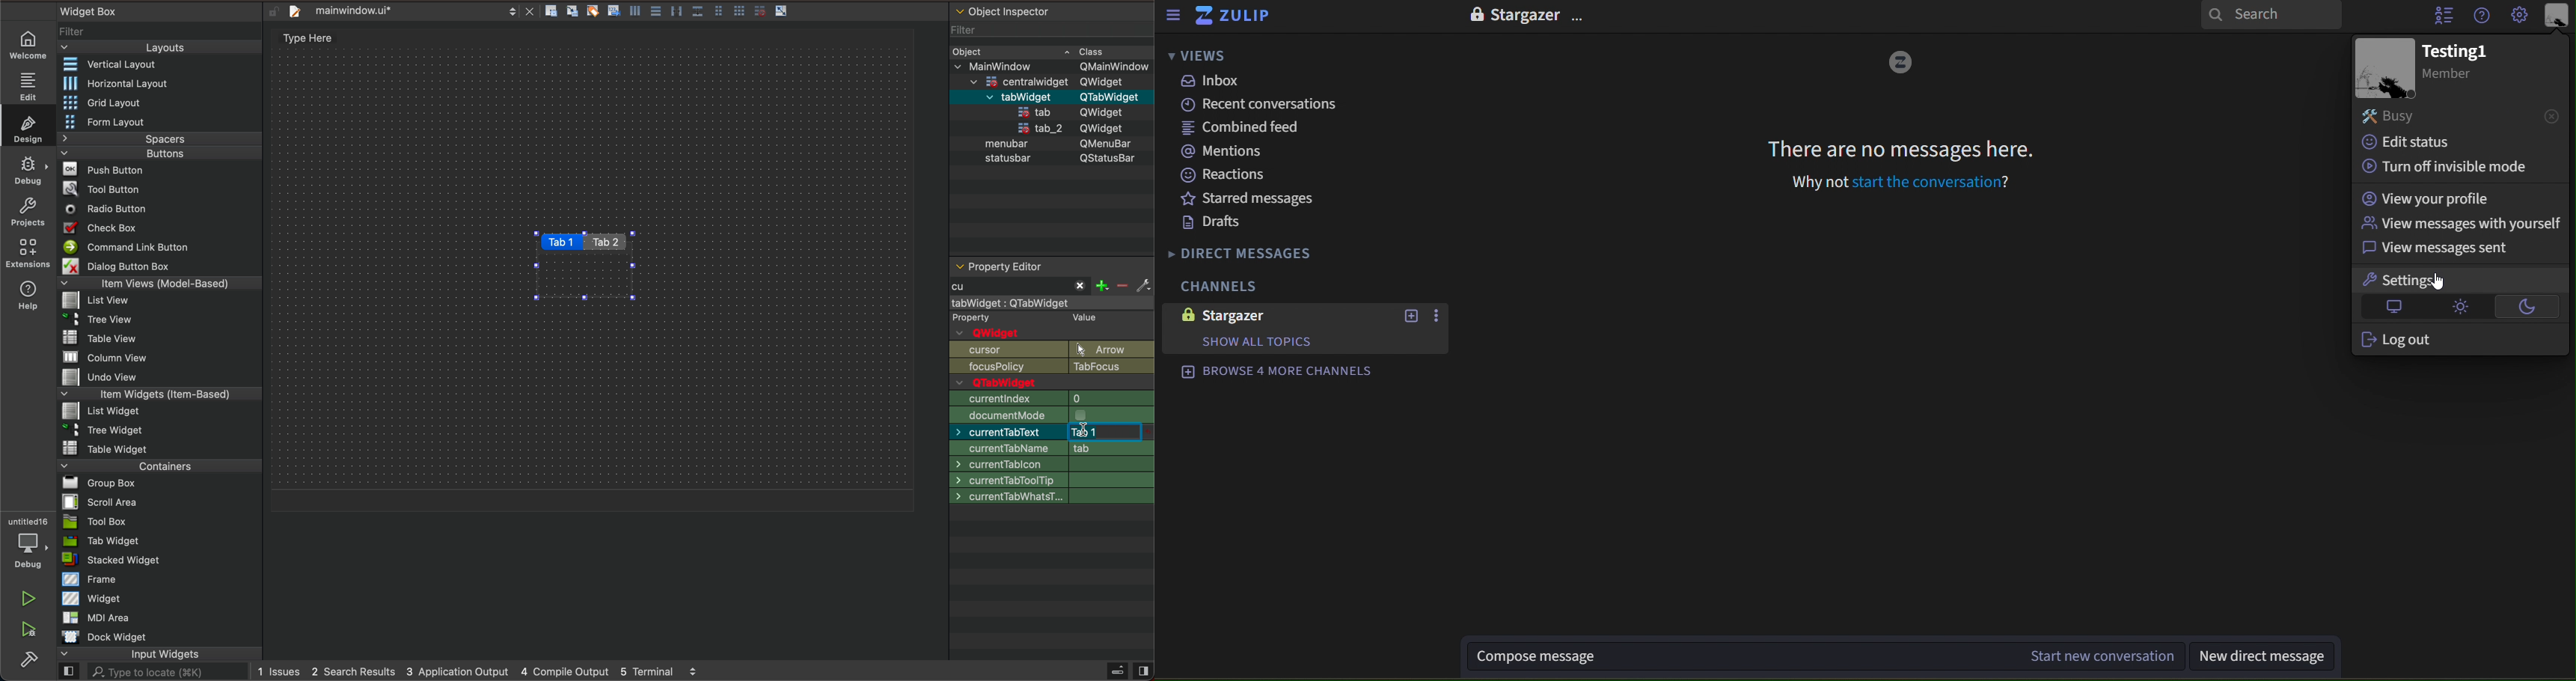 The height and width of the screenshot is (700, 2576). I want to click on projects, so click(29, 212).